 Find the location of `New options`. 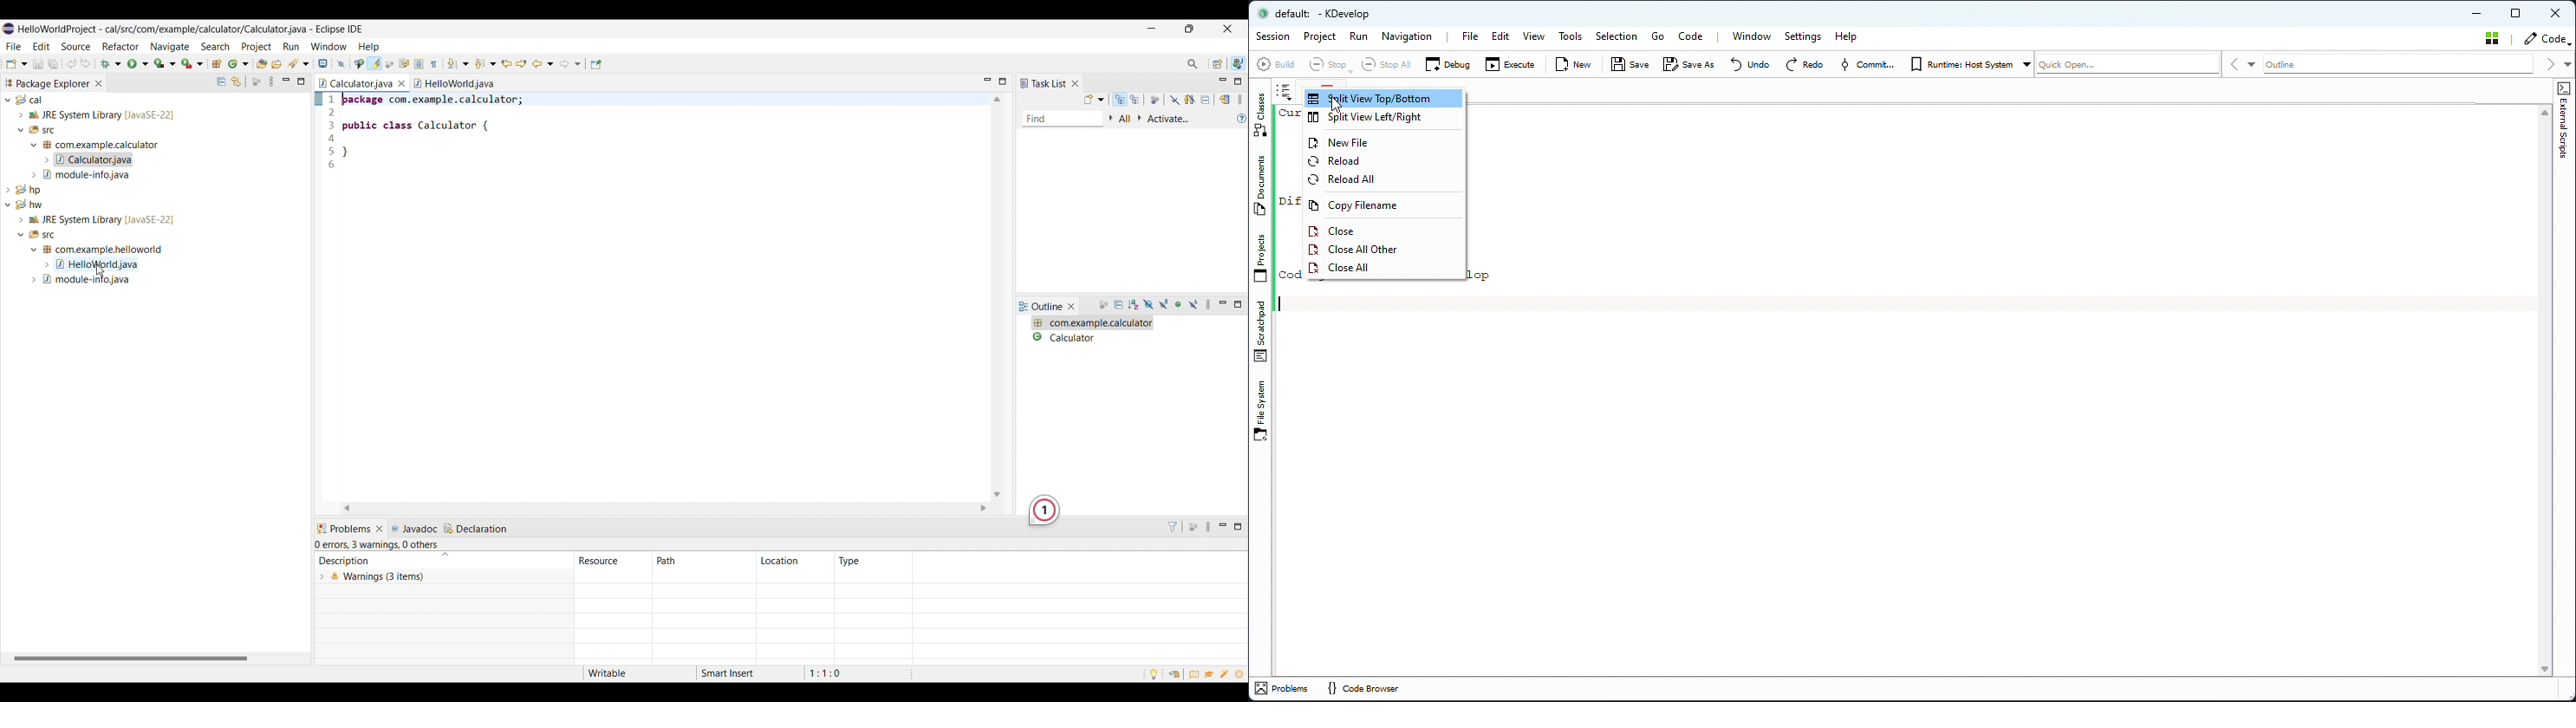

New options is located at coordinates (17, 64).